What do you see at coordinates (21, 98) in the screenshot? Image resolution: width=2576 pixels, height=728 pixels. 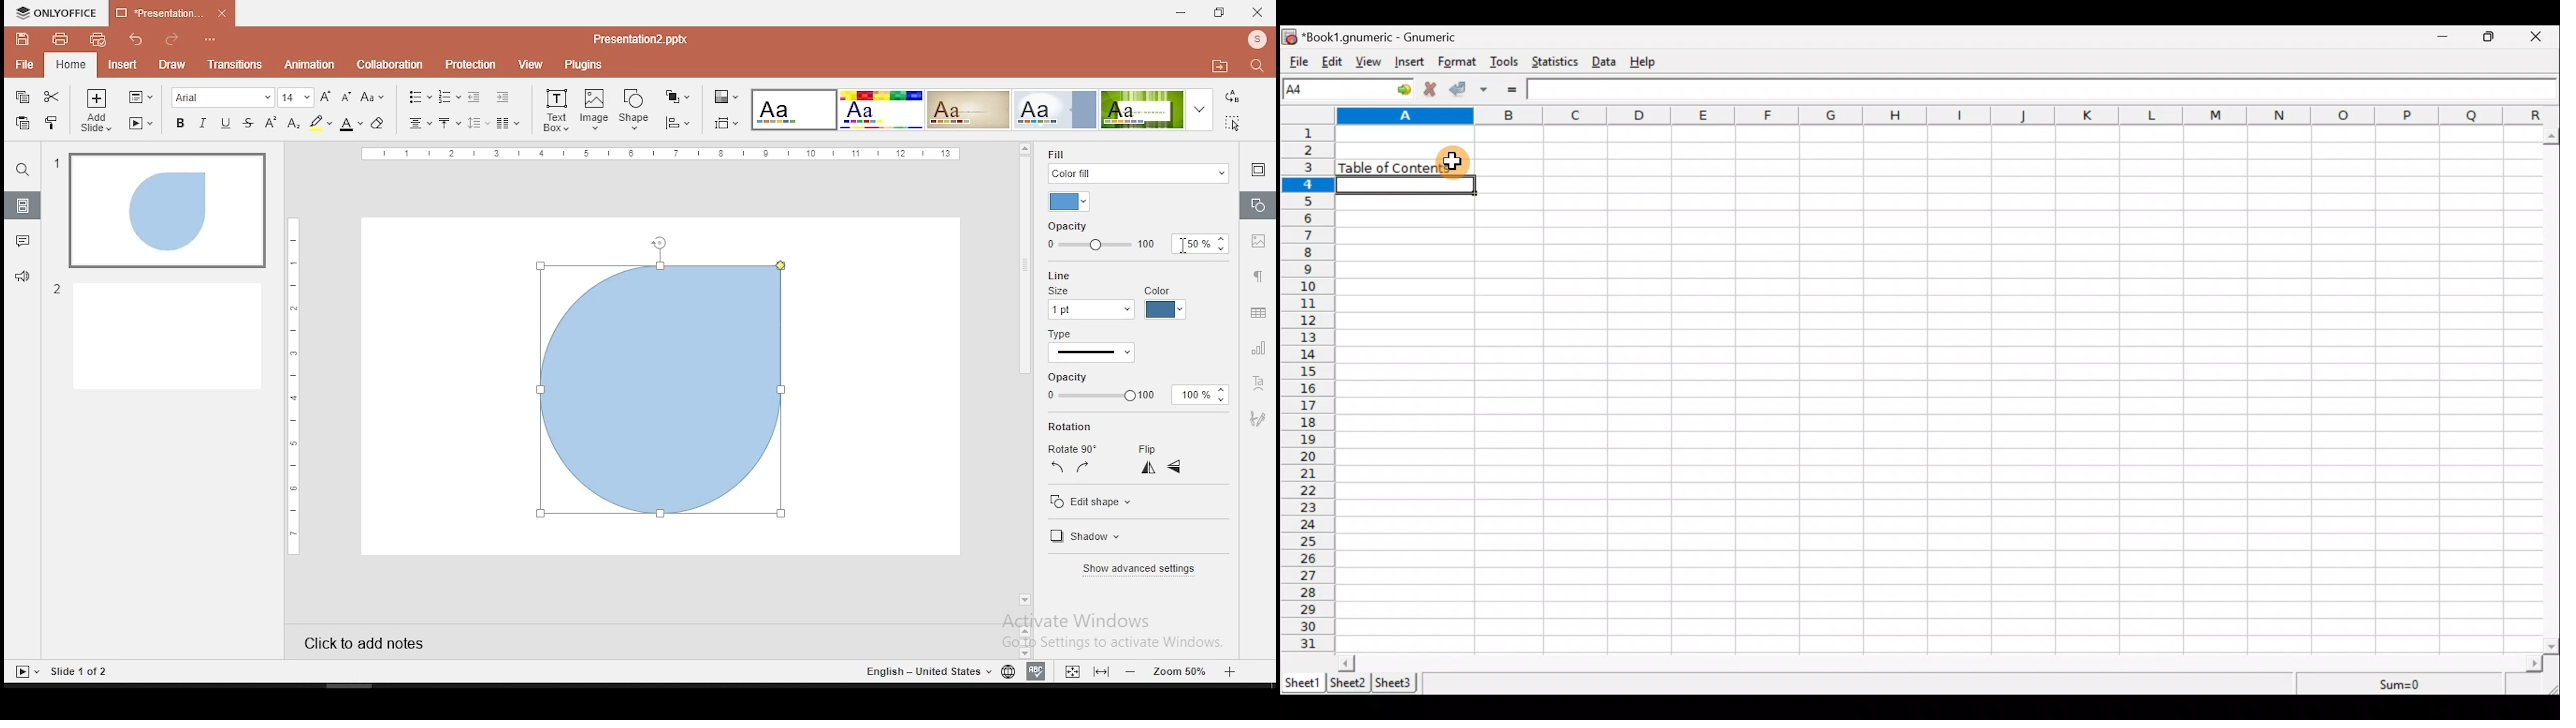 I see `copy` at bounding box center [21, 98].